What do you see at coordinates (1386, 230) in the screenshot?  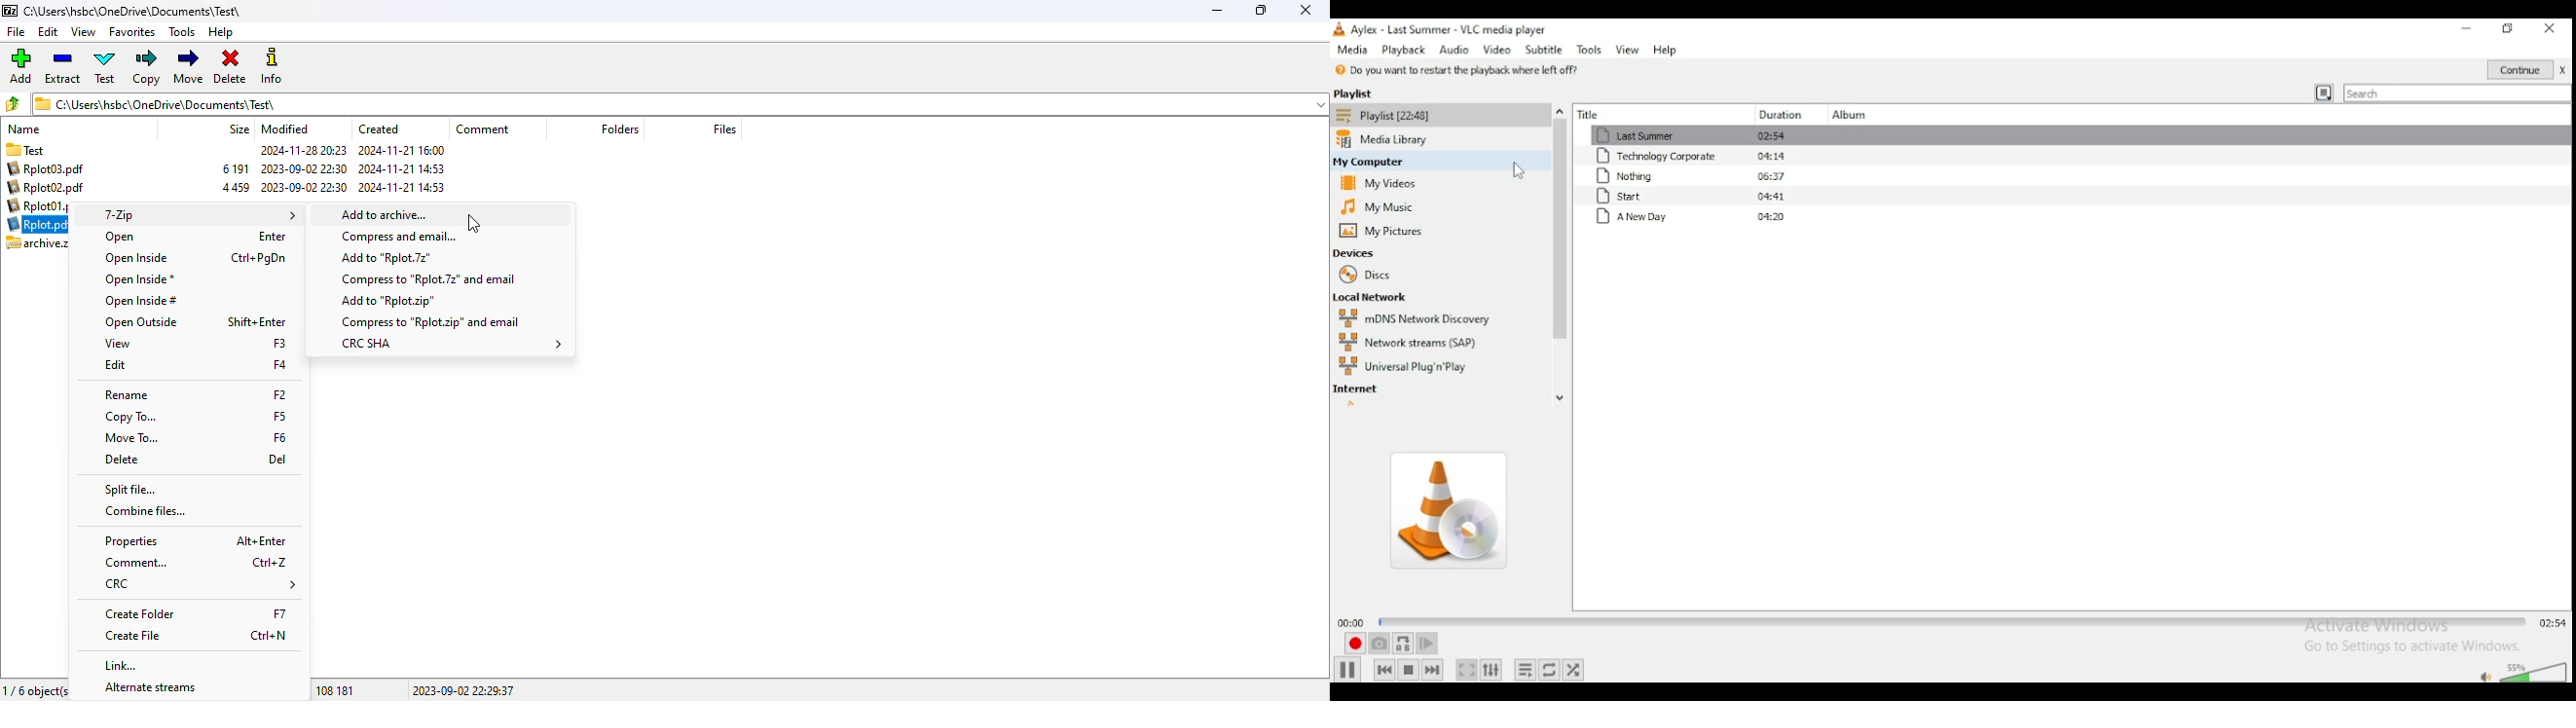 I see `my pictures` at bounding box center [1386, 230].